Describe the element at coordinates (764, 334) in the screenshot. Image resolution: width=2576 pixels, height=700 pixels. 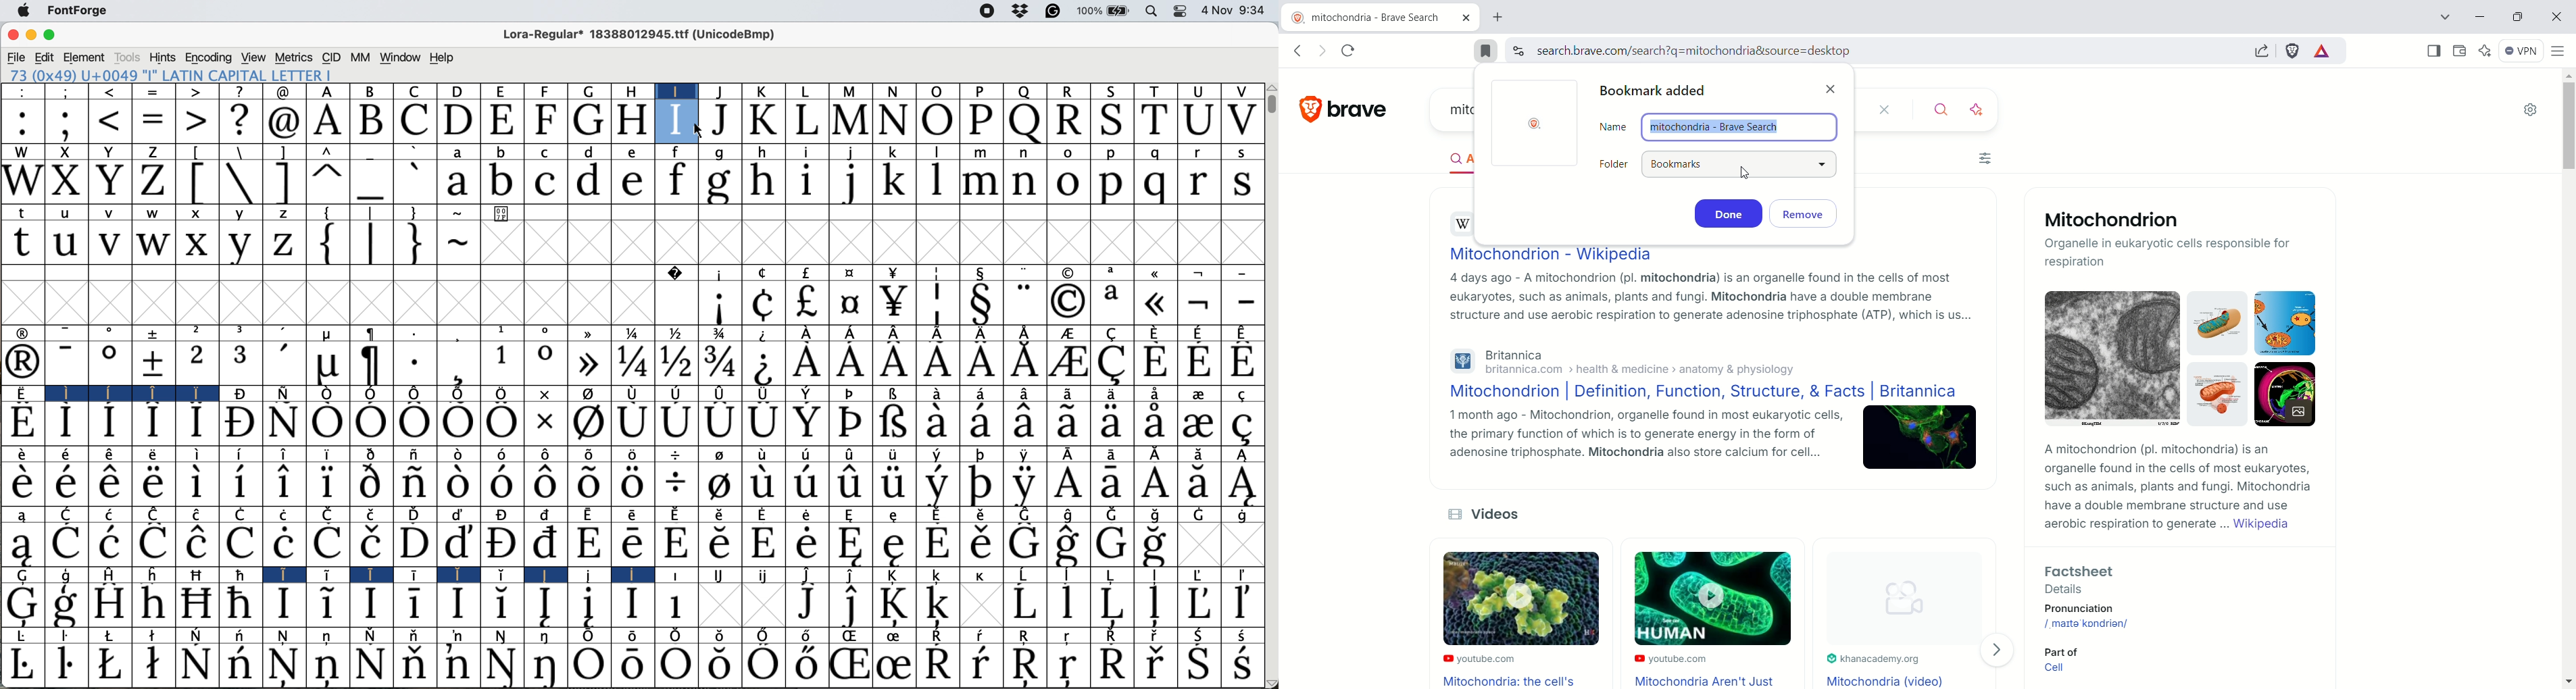
I see `symbol` at that location.